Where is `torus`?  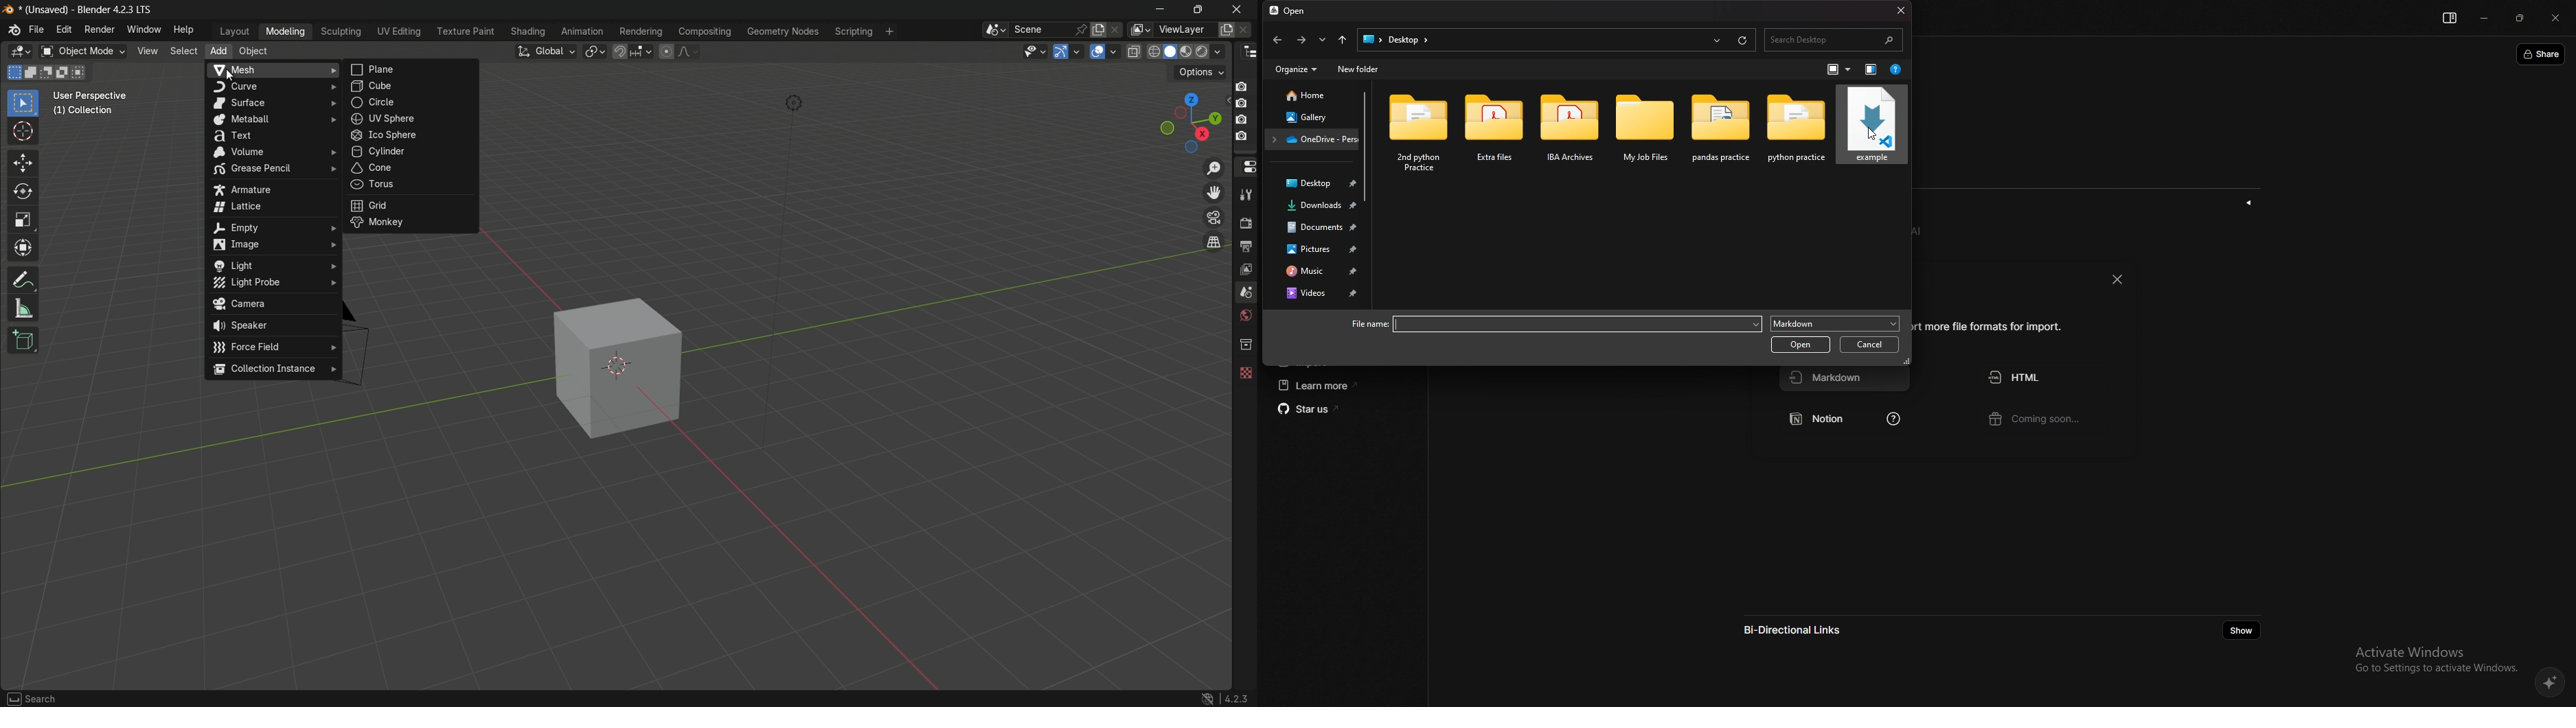
torus is located at coordinates (412, 187).